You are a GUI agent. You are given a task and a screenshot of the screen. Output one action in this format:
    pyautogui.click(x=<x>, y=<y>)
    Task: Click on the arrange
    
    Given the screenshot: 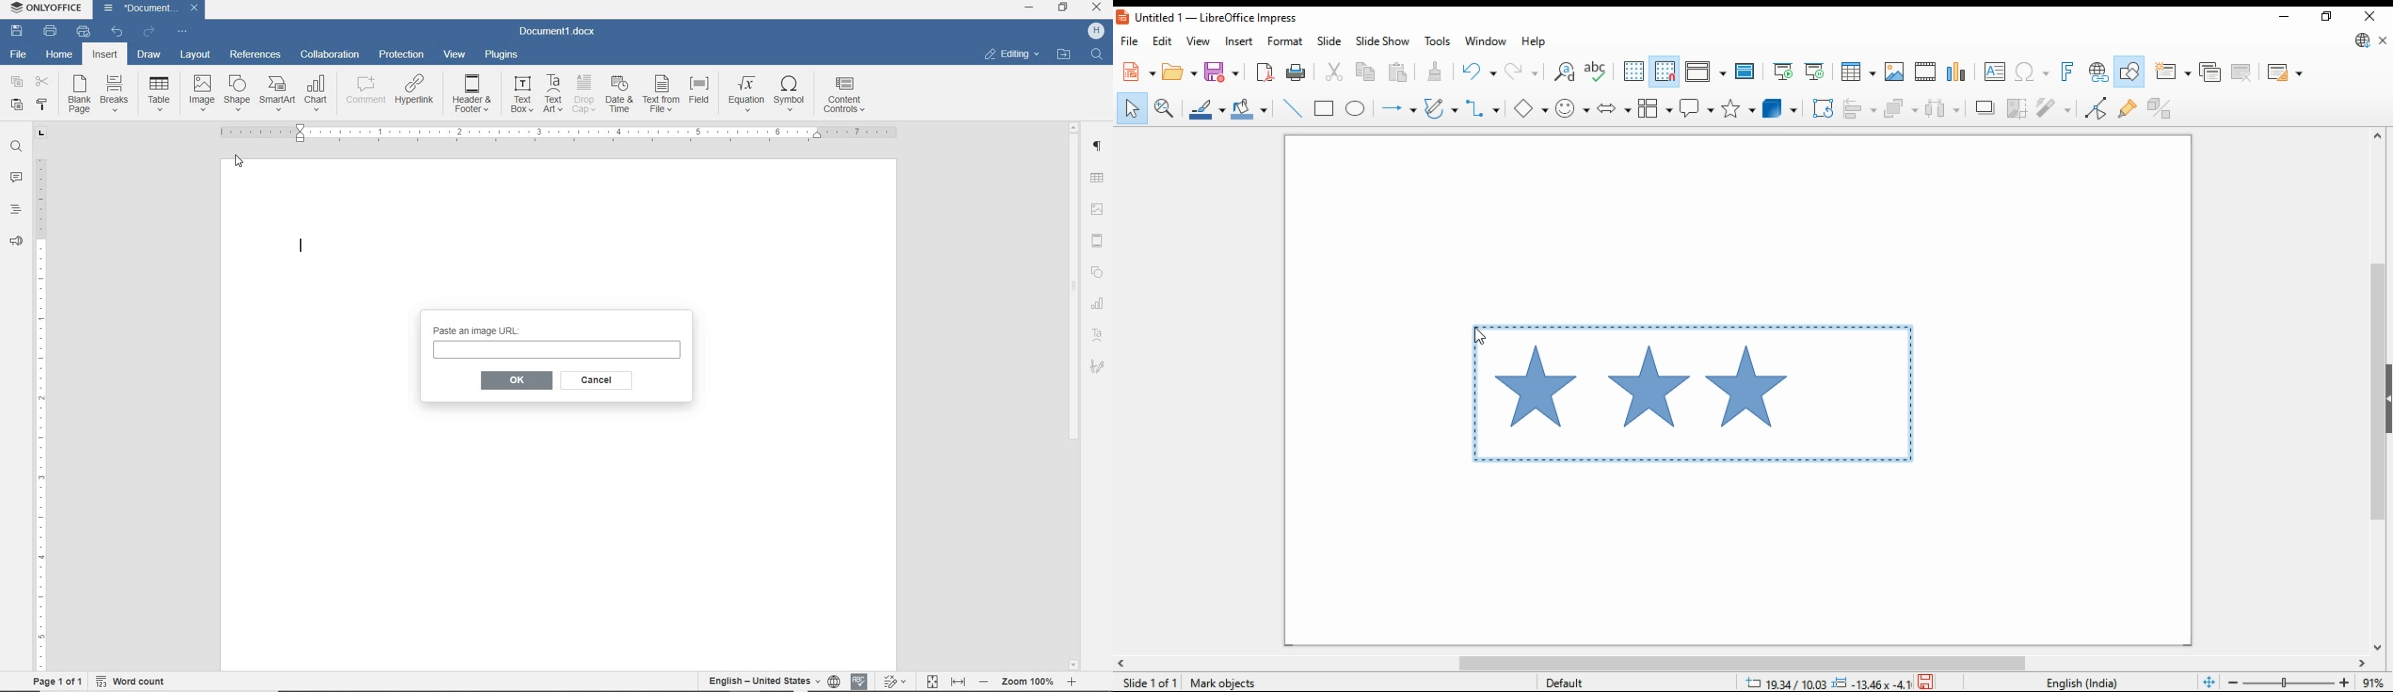 What is the action you would take?
    pyautogui.click(x=1902, y=108)
    